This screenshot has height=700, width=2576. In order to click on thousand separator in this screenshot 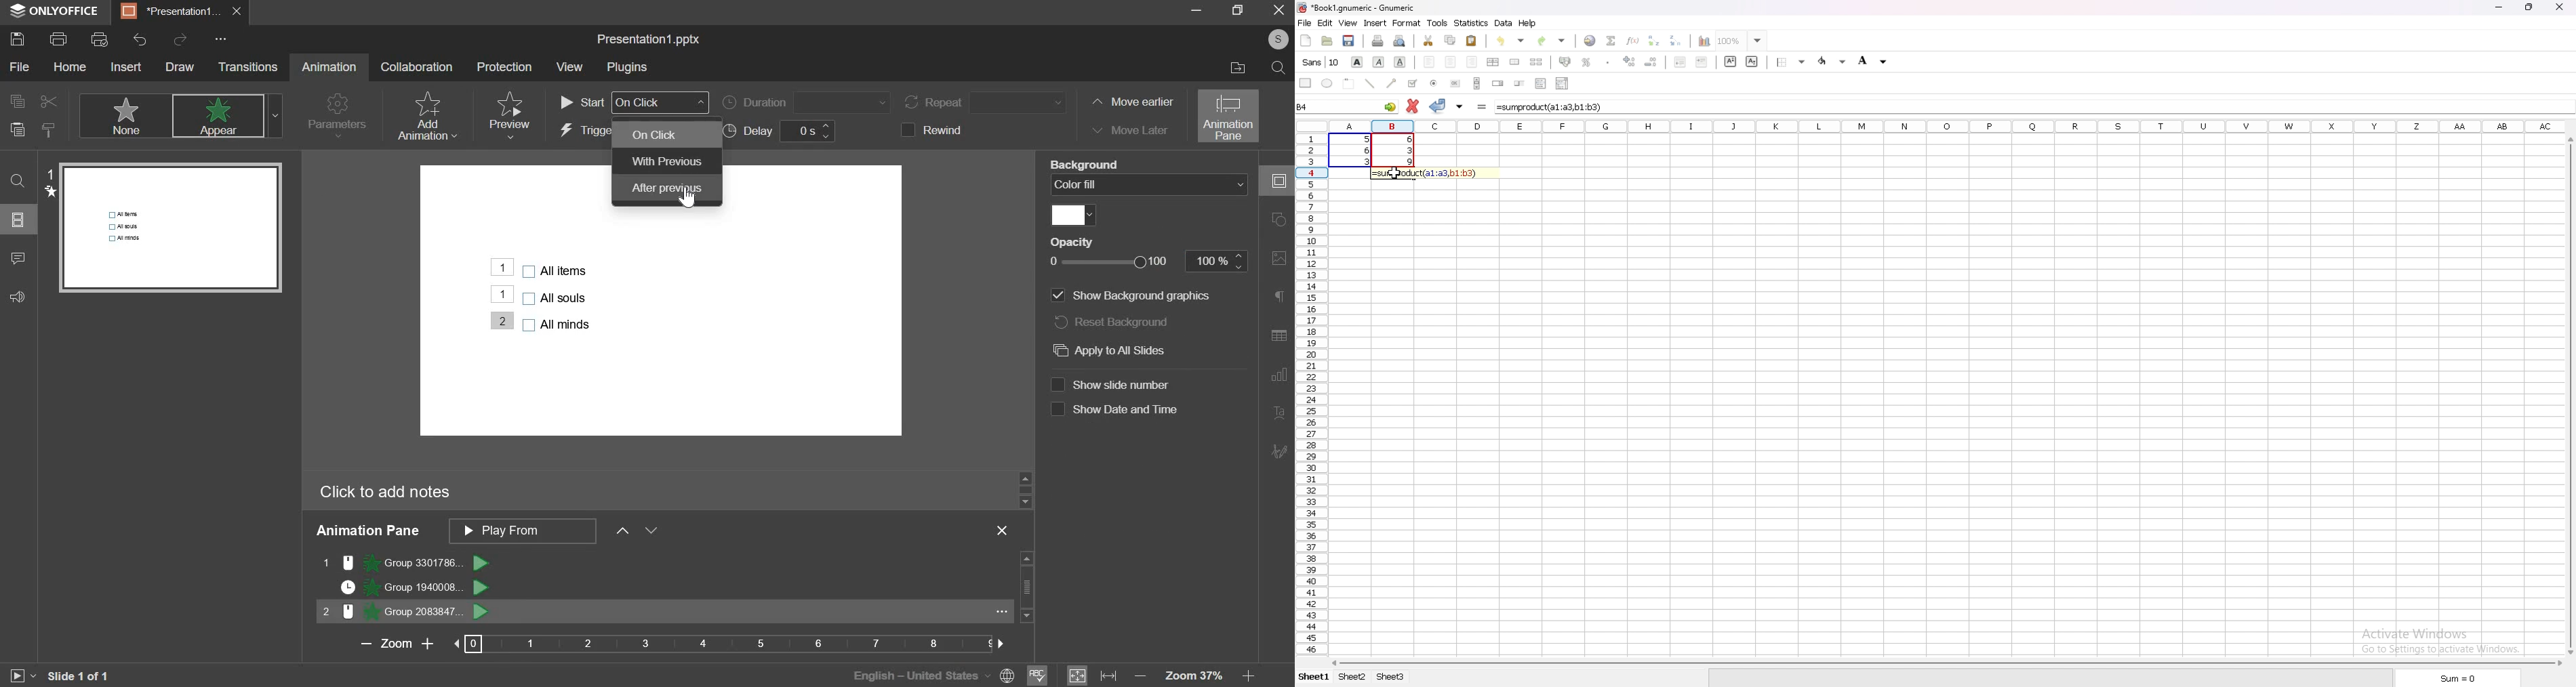, I will do `click(1608, 61)`.